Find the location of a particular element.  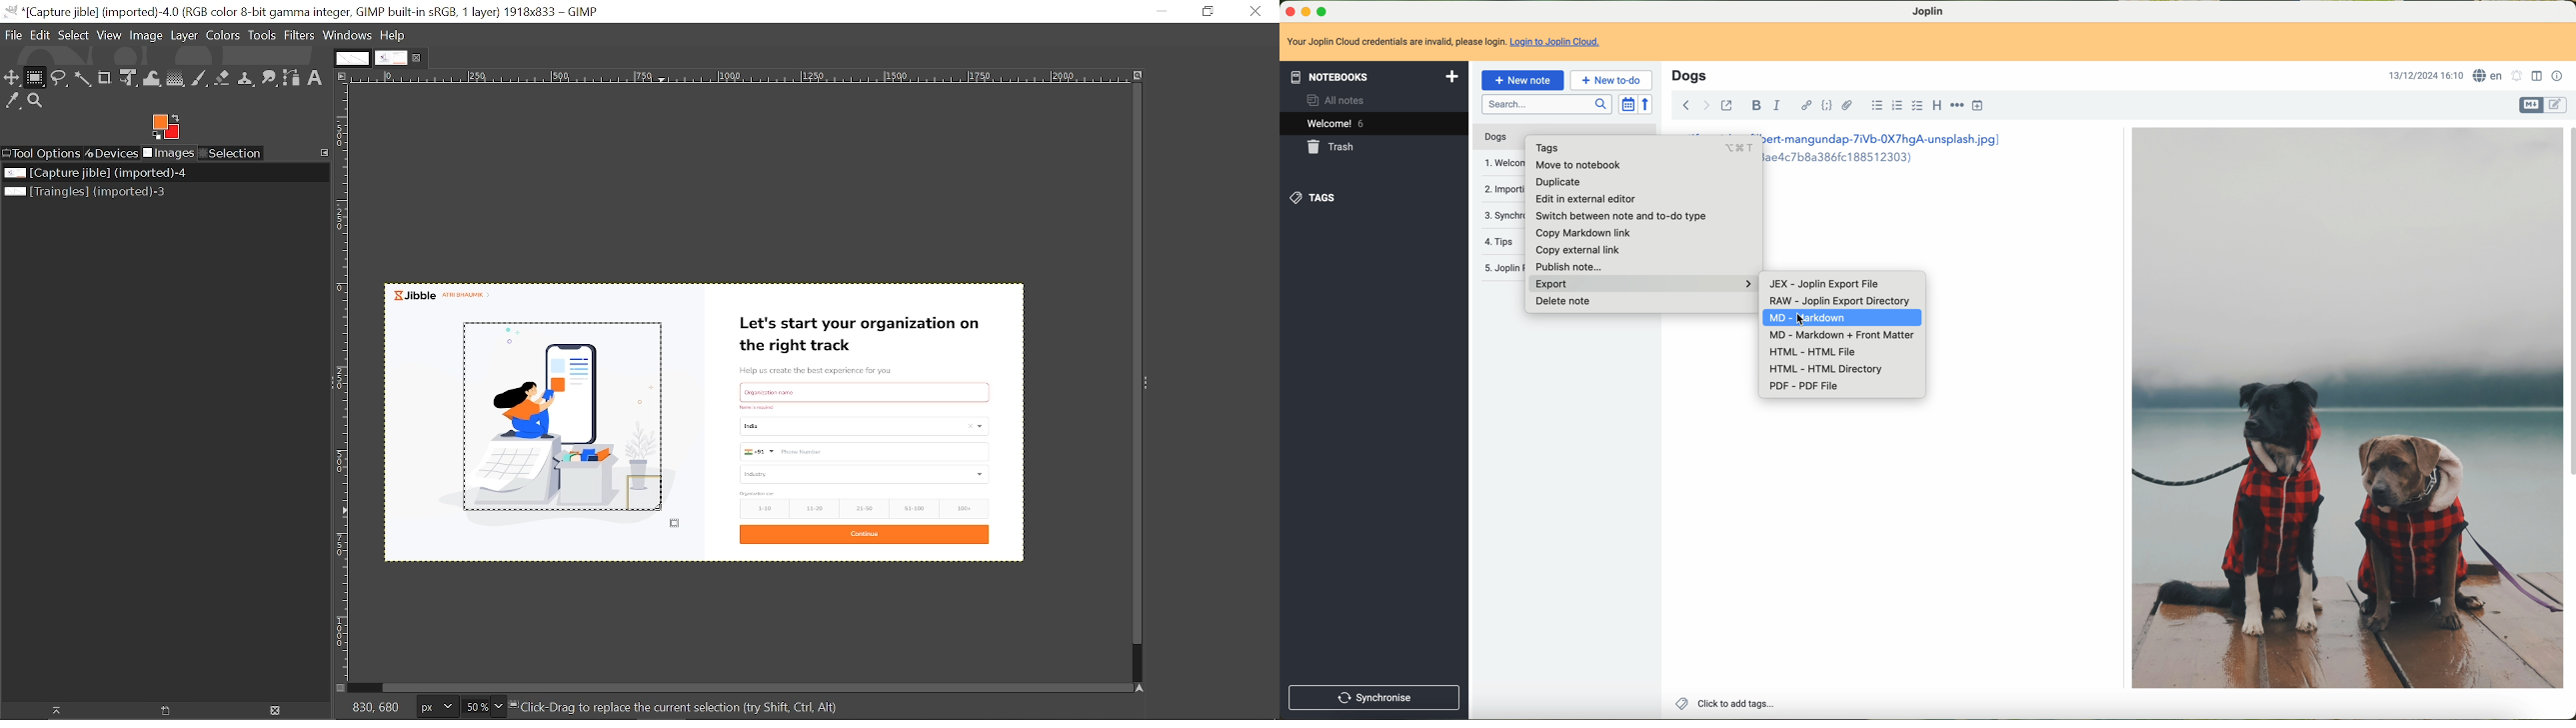

toggle external editing is located at coordinates (1728, 105).